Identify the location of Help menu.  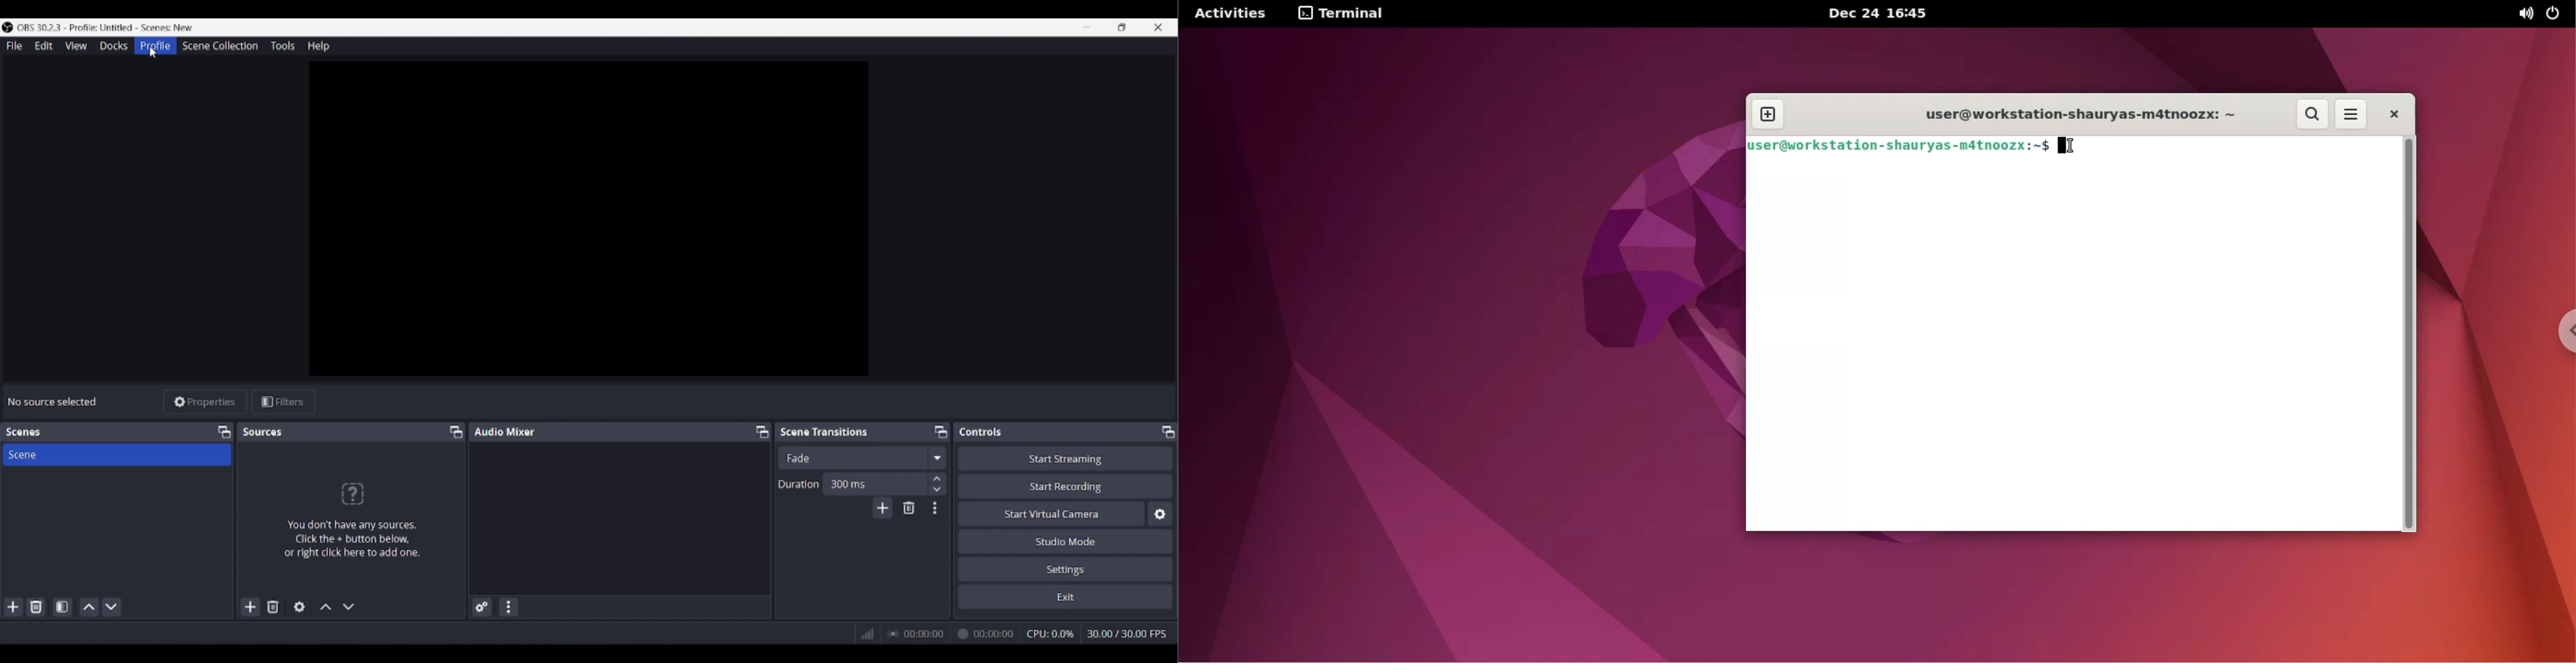
(318, 46).